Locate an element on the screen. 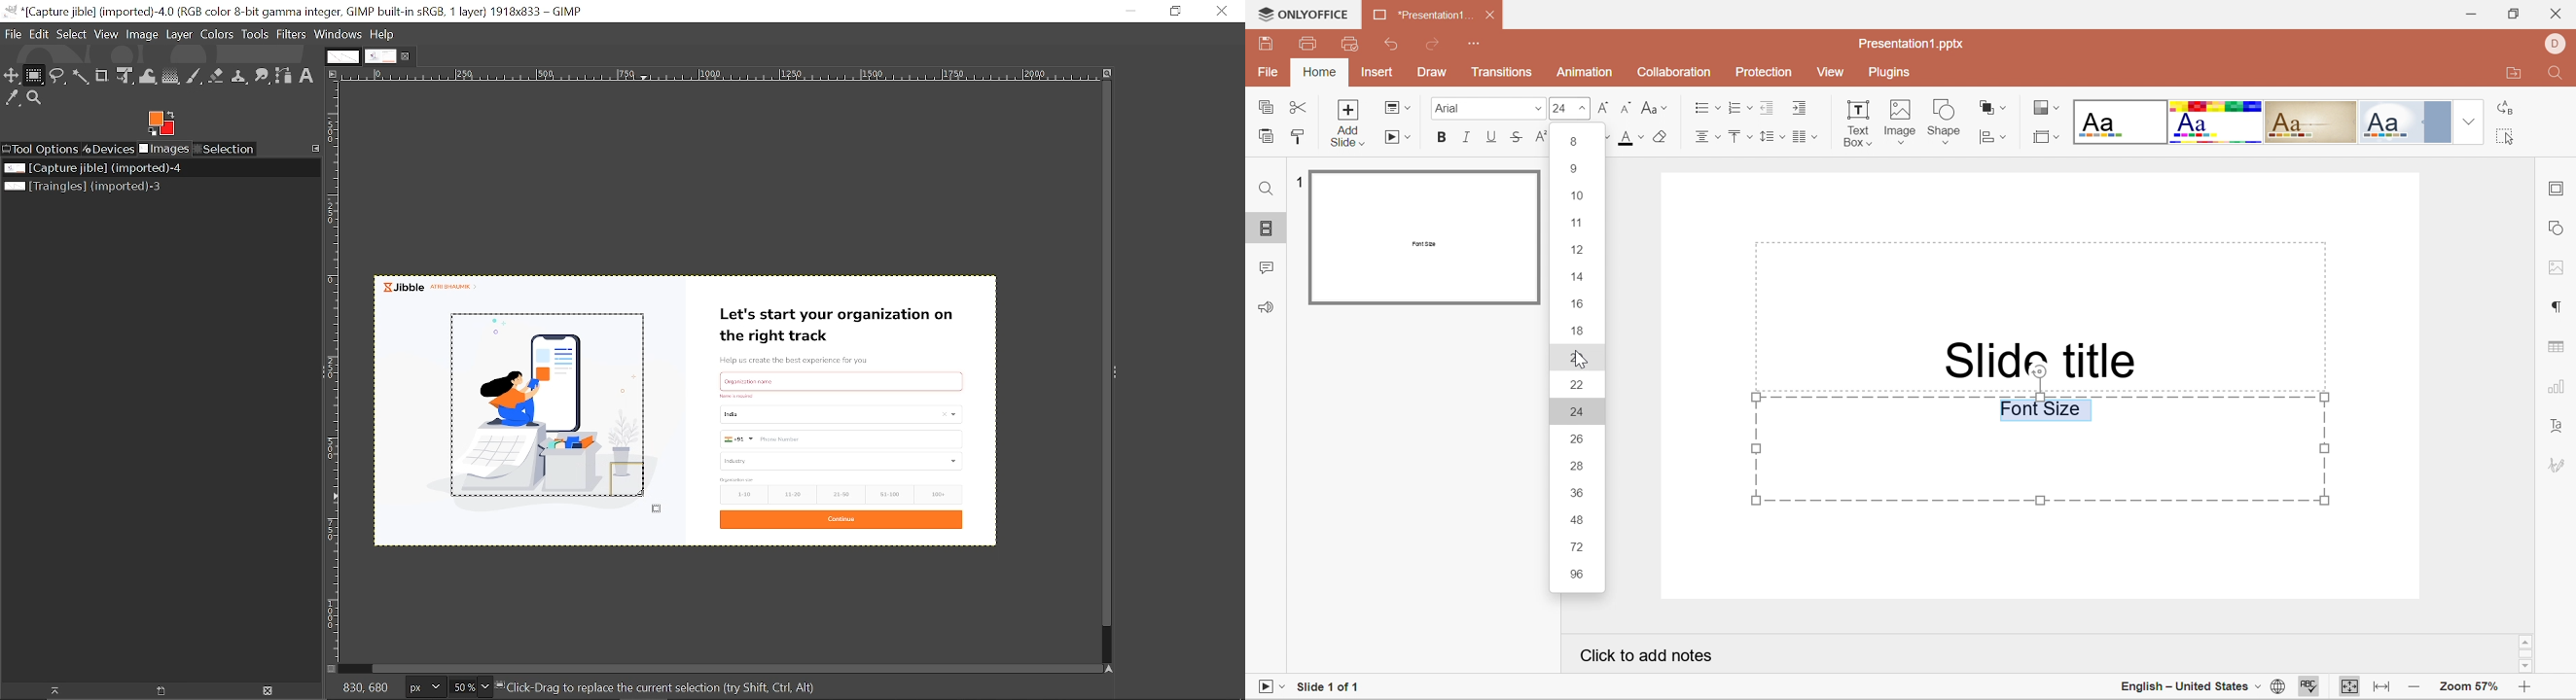 This screenshot has width=2576, height=700. Close window is located at coordinates (1223, 11).